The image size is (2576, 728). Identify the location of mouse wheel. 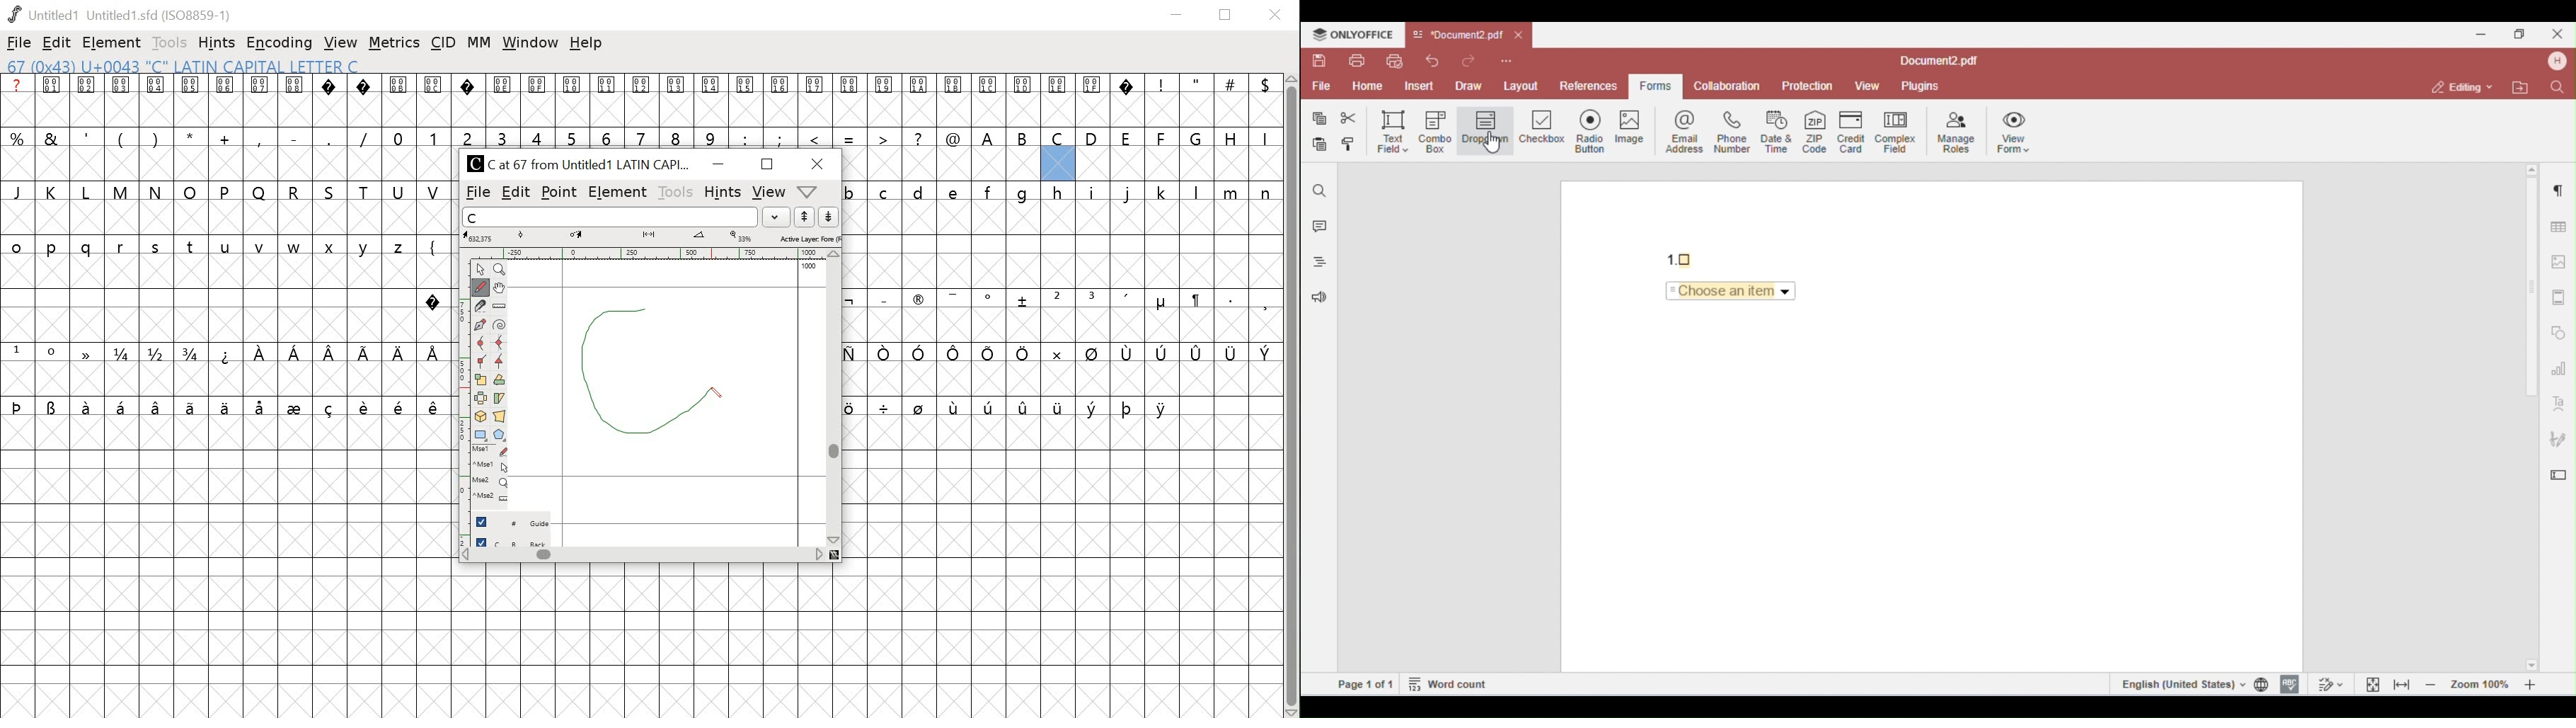
(492, 484).